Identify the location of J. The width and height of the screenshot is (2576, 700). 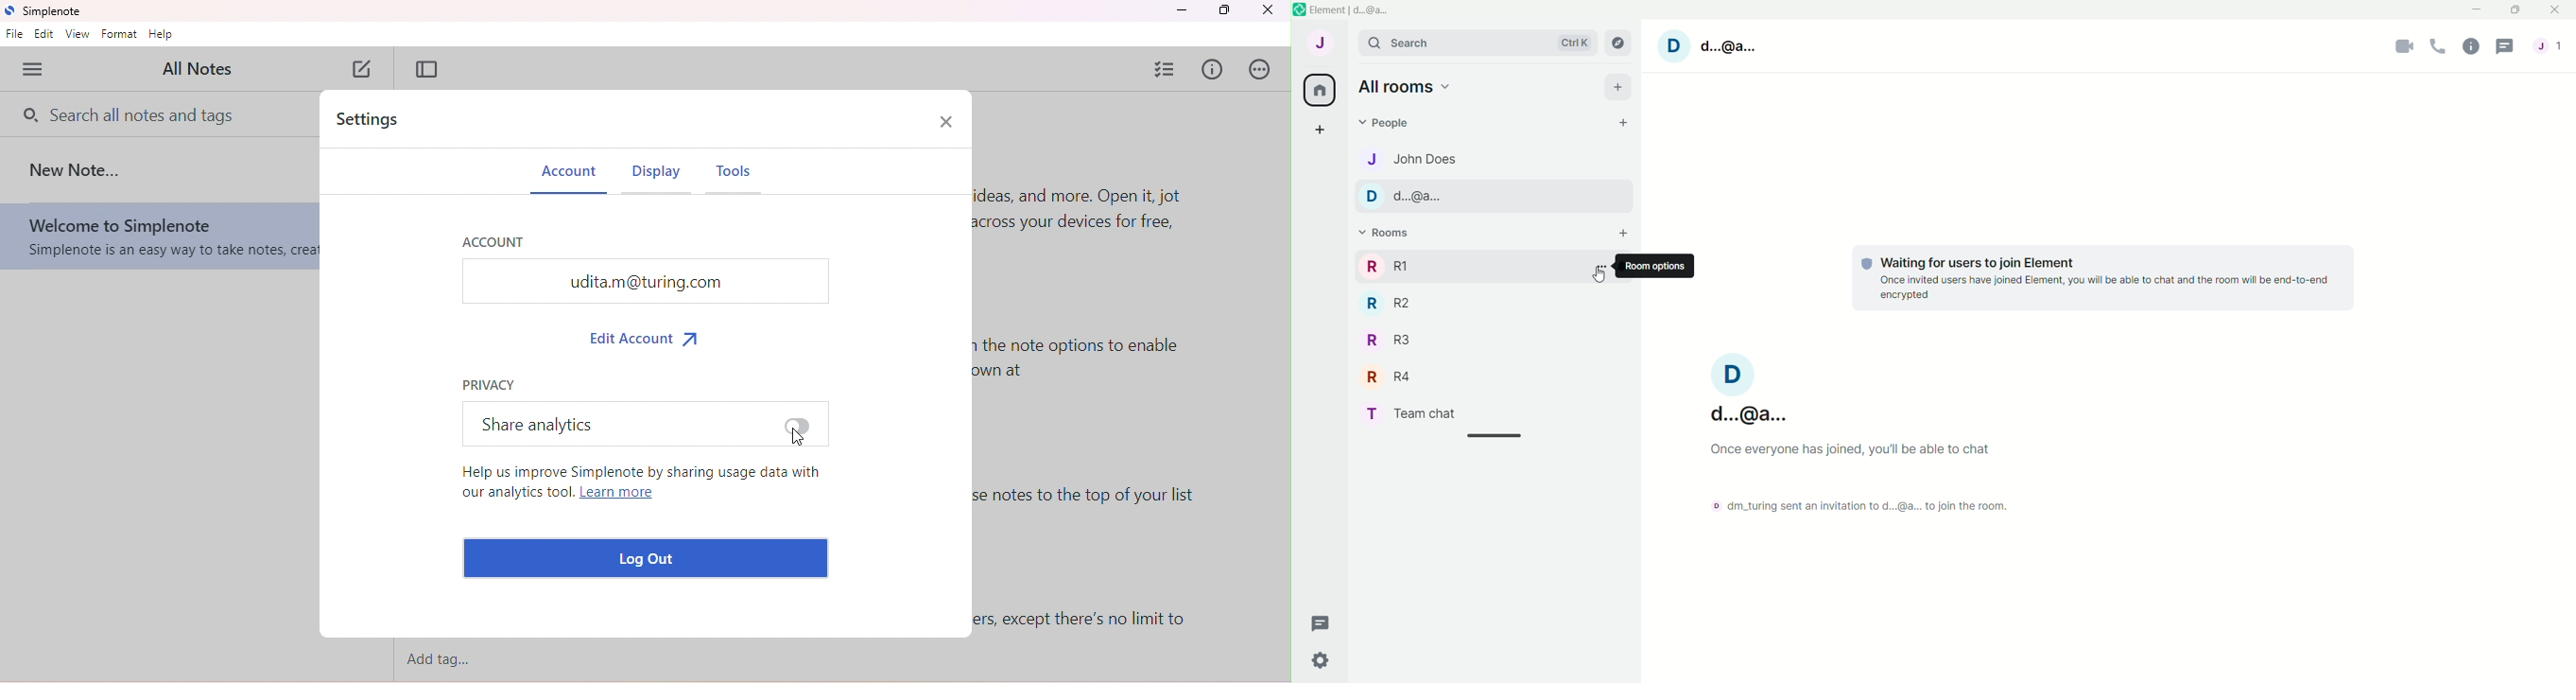
(1318, 42).